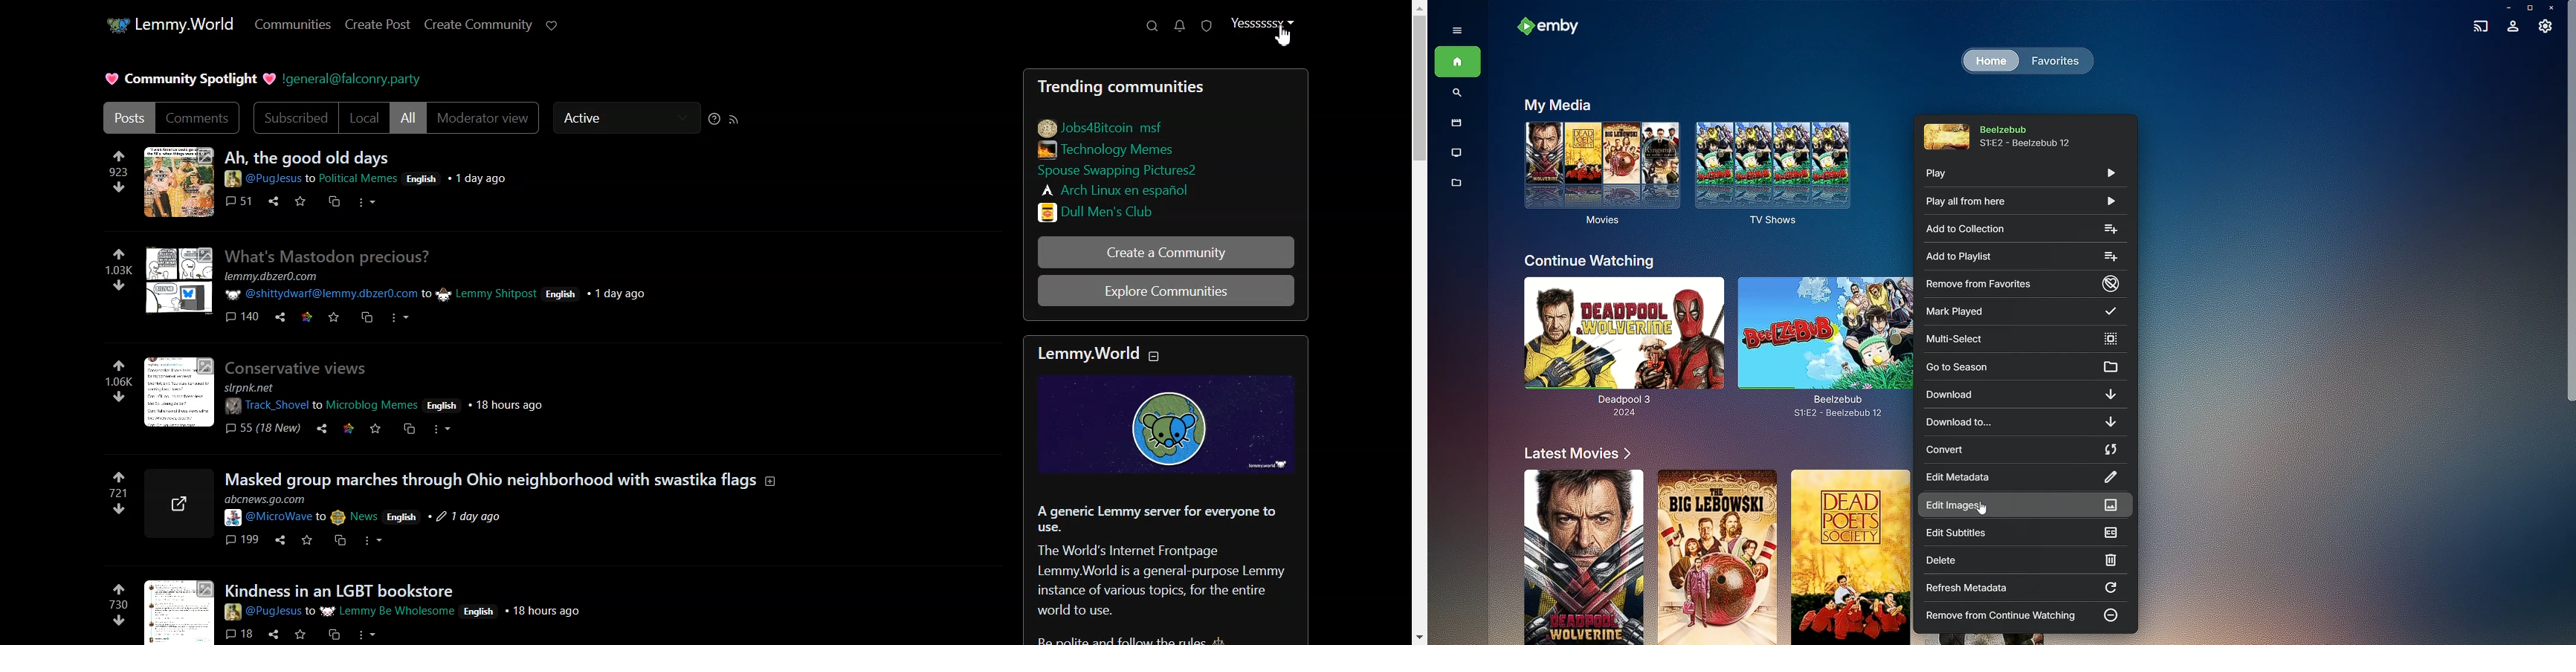 This screenshot has height=672, width=2576. I want to click on Refresh Metadata, so click(2024, 589).